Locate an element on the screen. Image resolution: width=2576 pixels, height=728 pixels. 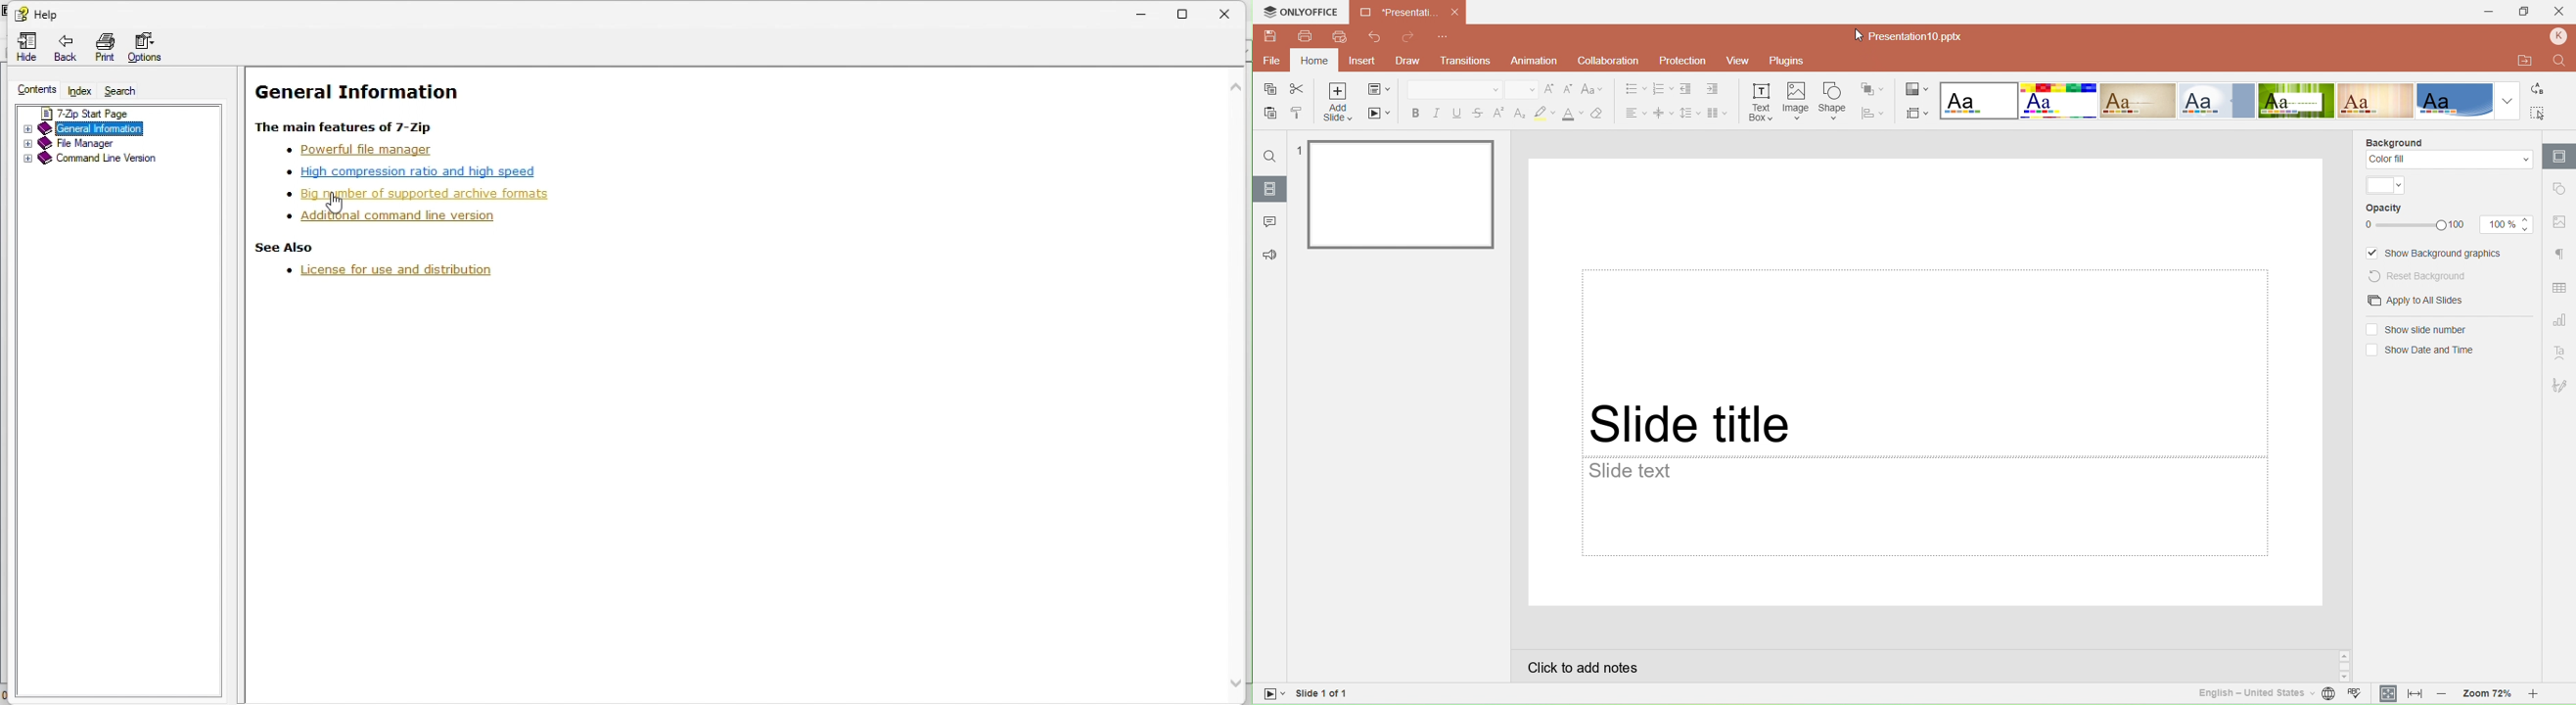
Save is located at coordinates (1267, 90).